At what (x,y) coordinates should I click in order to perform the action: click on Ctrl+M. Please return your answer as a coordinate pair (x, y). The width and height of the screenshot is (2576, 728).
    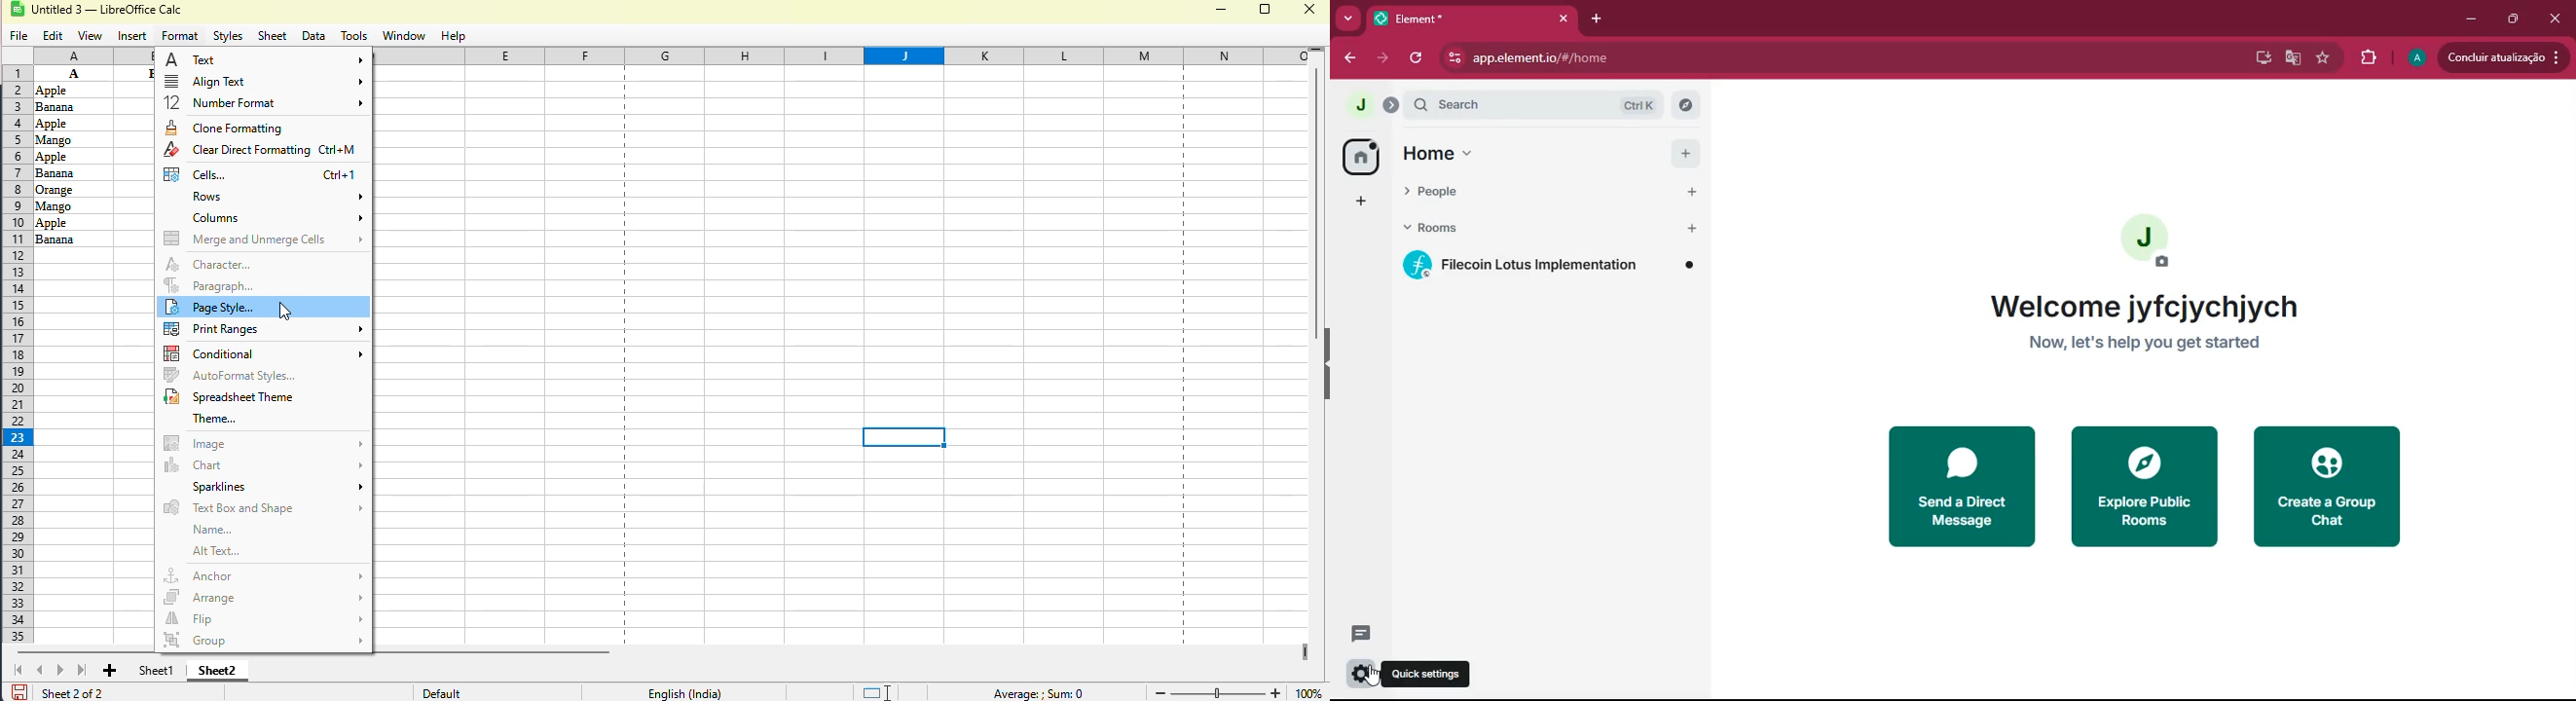
    Looking at the image, I should click on (340, 152).